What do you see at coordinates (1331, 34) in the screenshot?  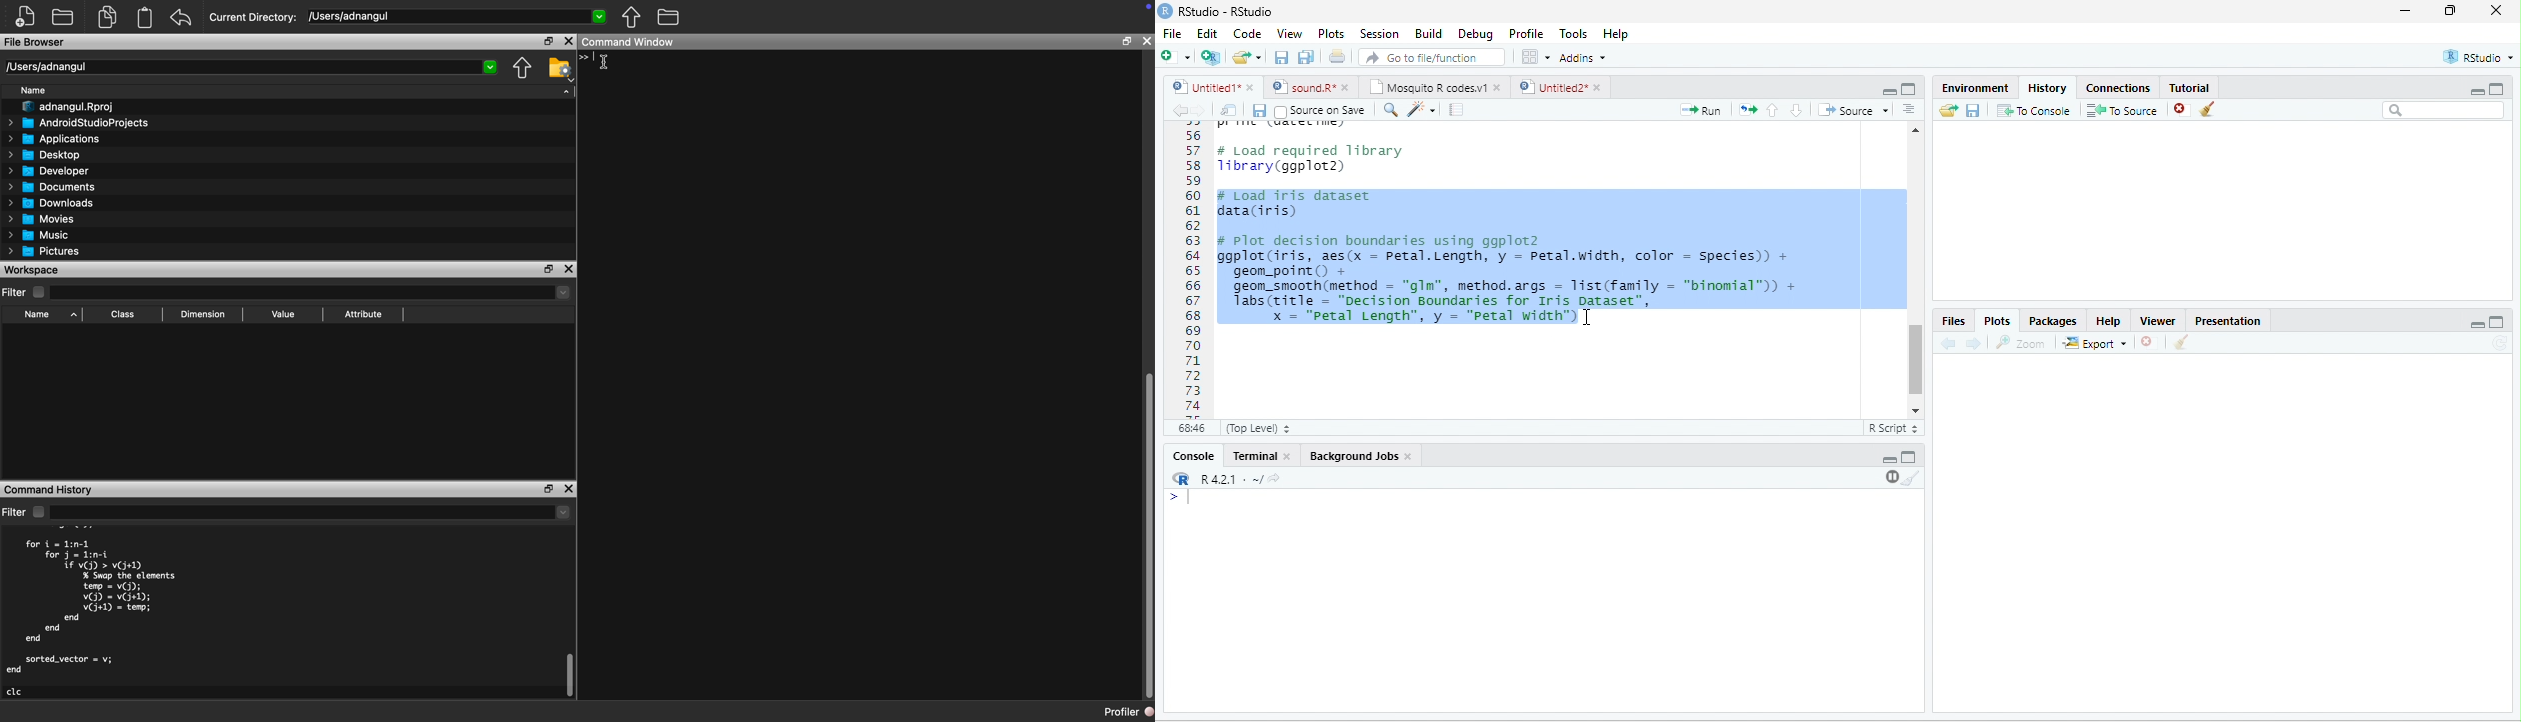 I see `Plots` at bounding box center [1331, 34].